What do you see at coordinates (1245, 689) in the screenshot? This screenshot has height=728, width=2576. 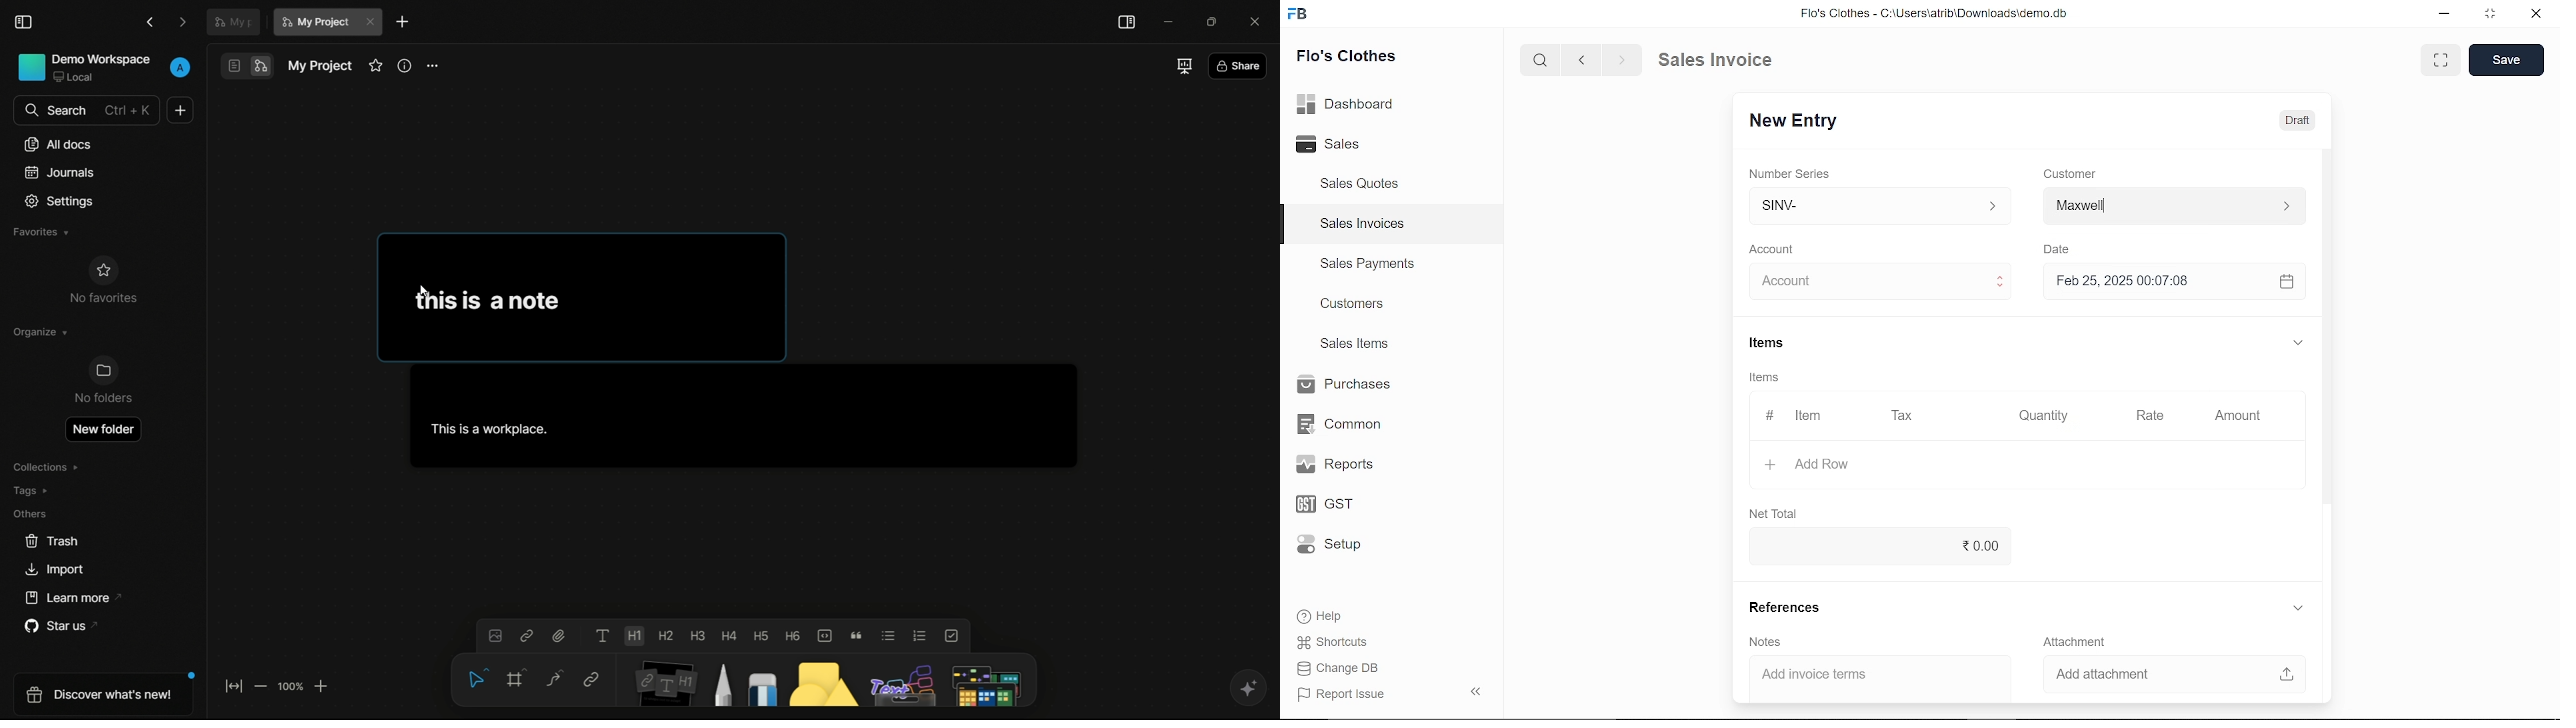 I see `ai assistant` at bounding box center [1245, 689].